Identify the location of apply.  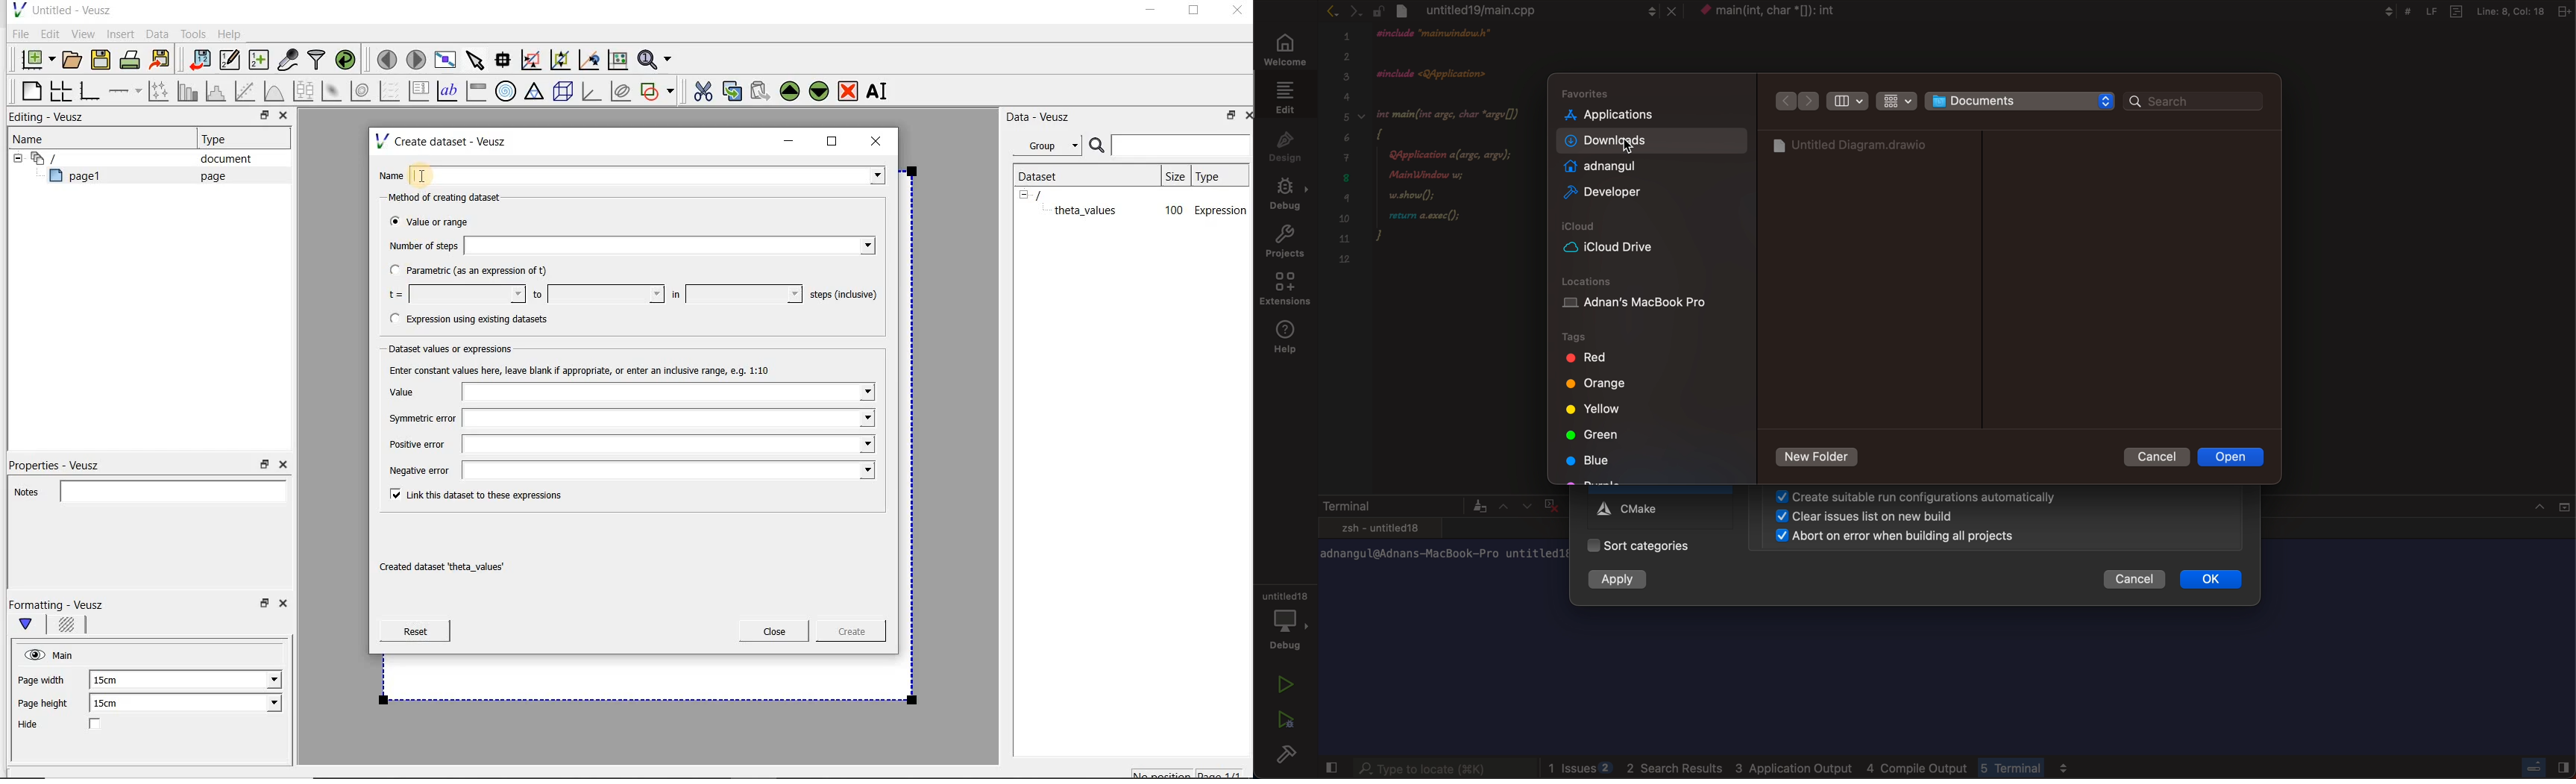
(1627, 580).